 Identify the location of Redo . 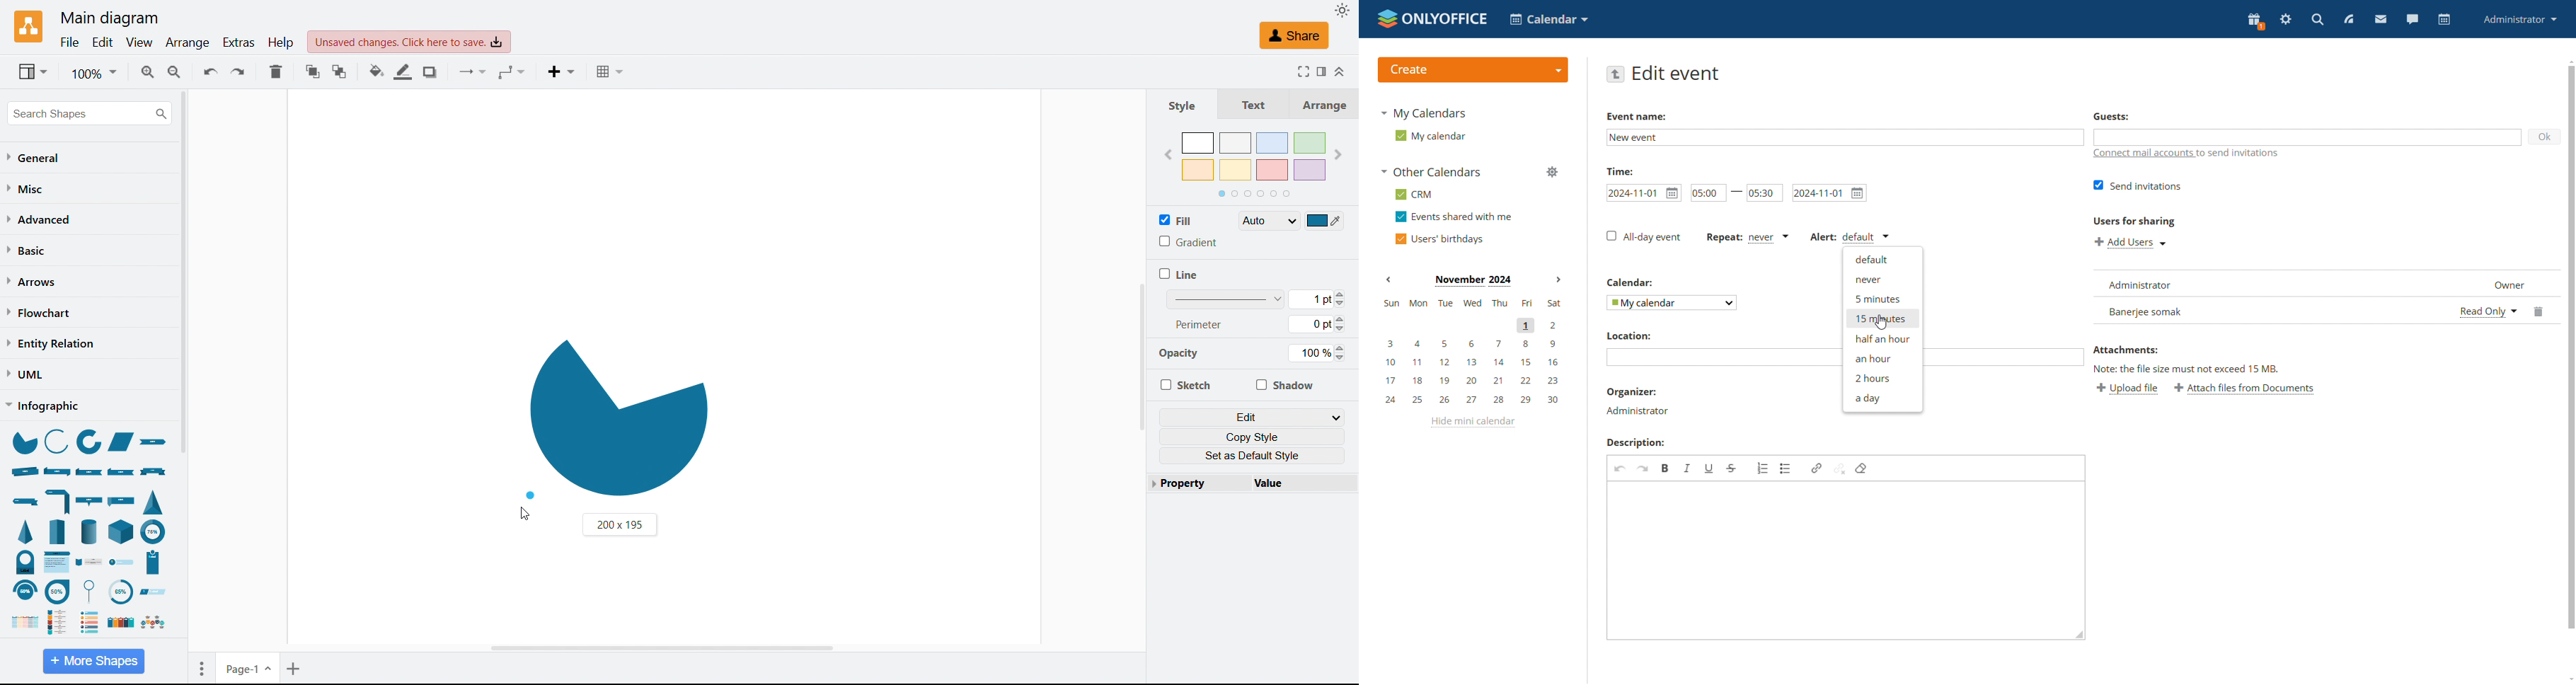
(238, 71).